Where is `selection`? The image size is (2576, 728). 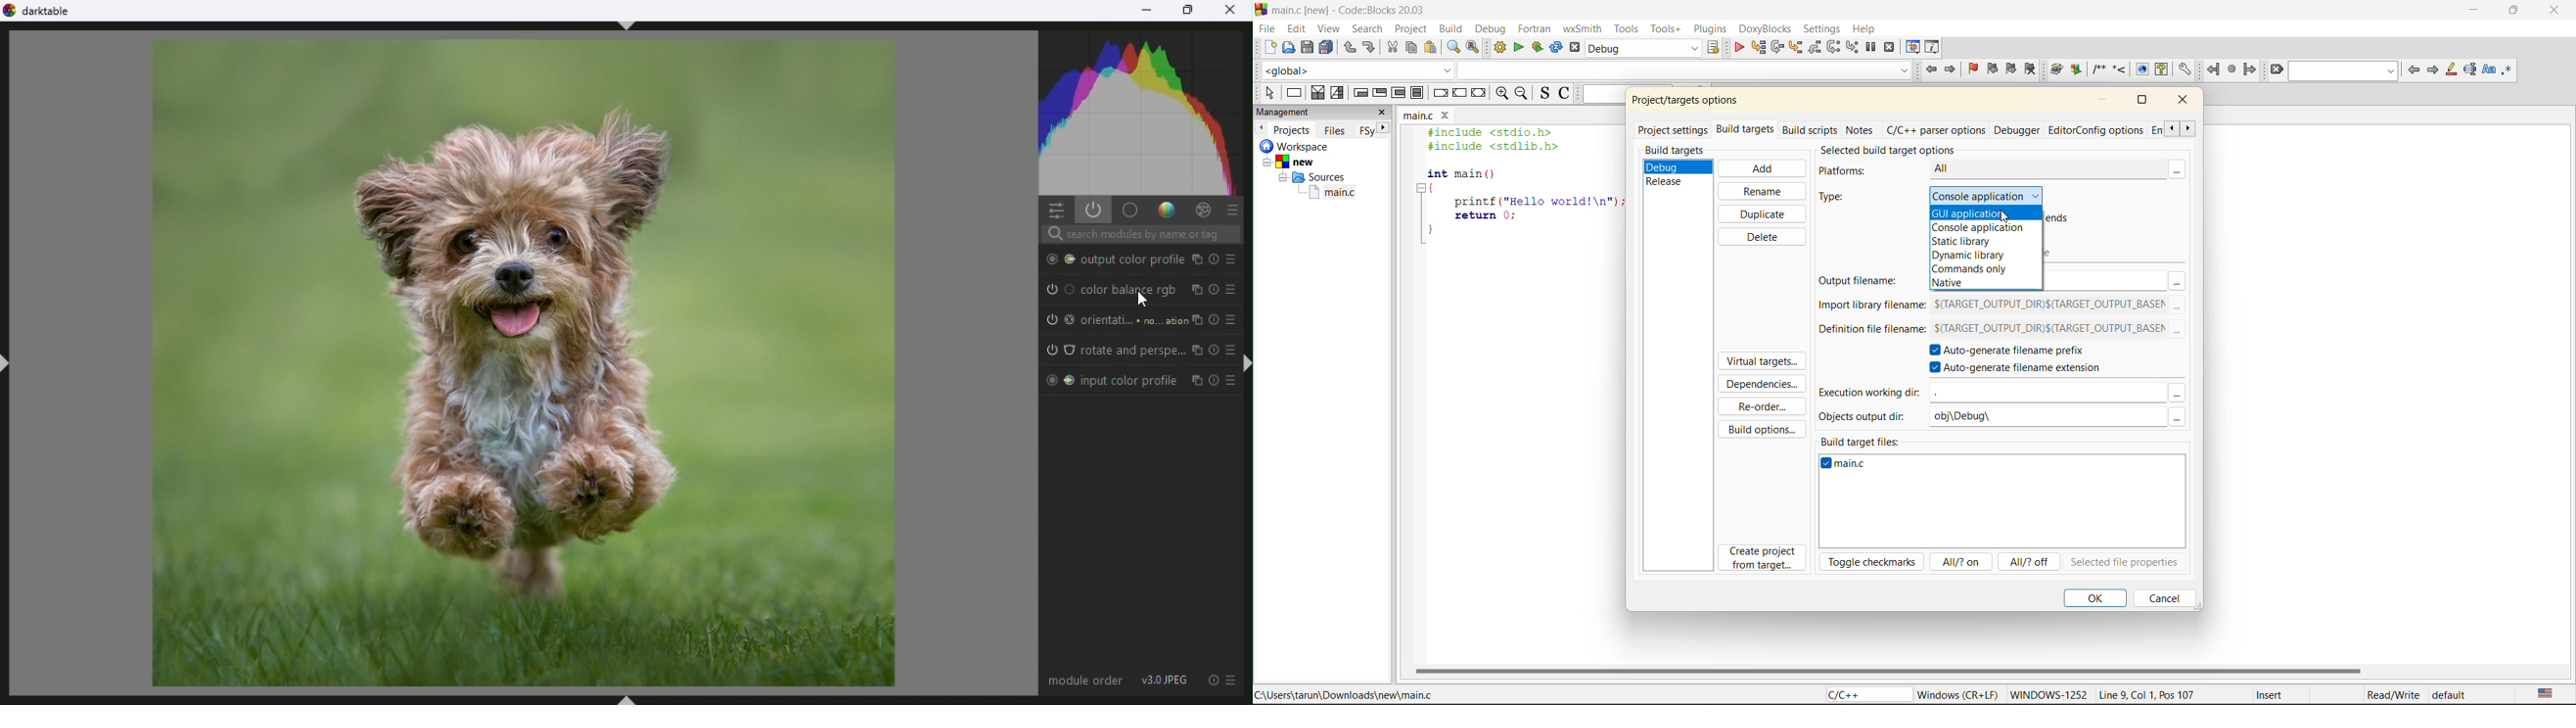 selection is located at coordinates (1339, 92).